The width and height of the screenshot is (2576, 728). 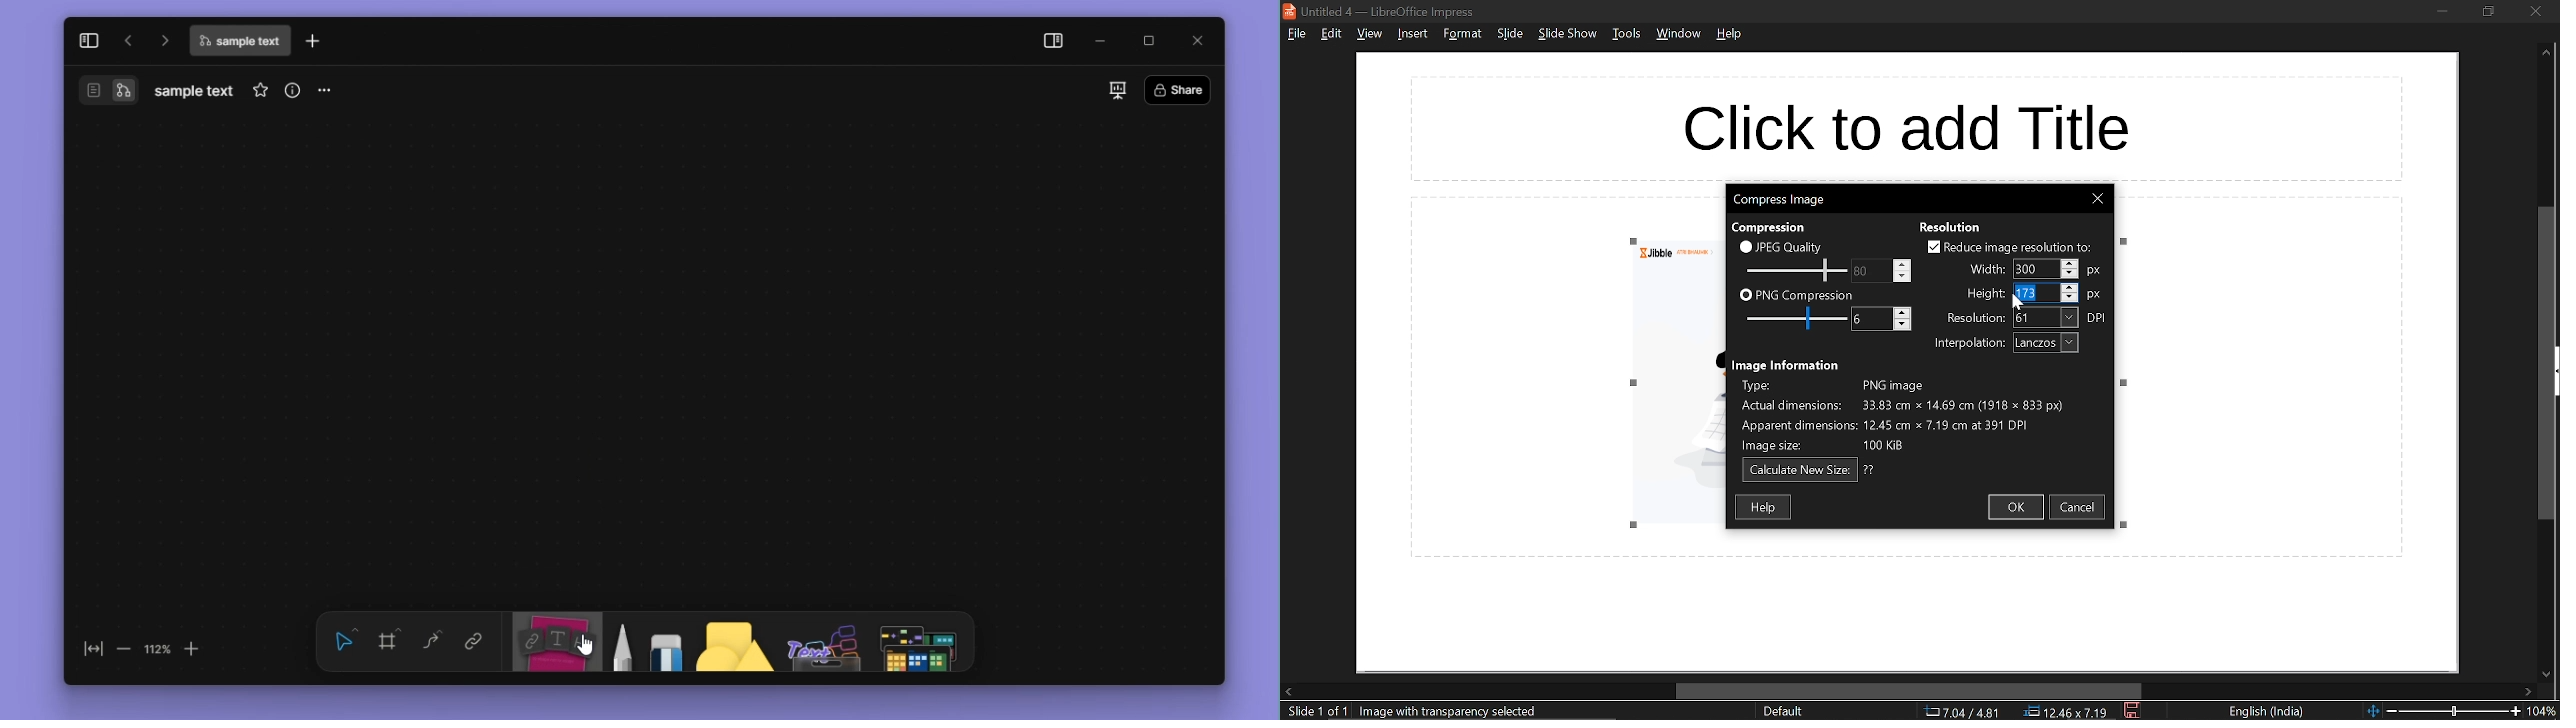 I want to click on frame, so click(x=388, y=639).